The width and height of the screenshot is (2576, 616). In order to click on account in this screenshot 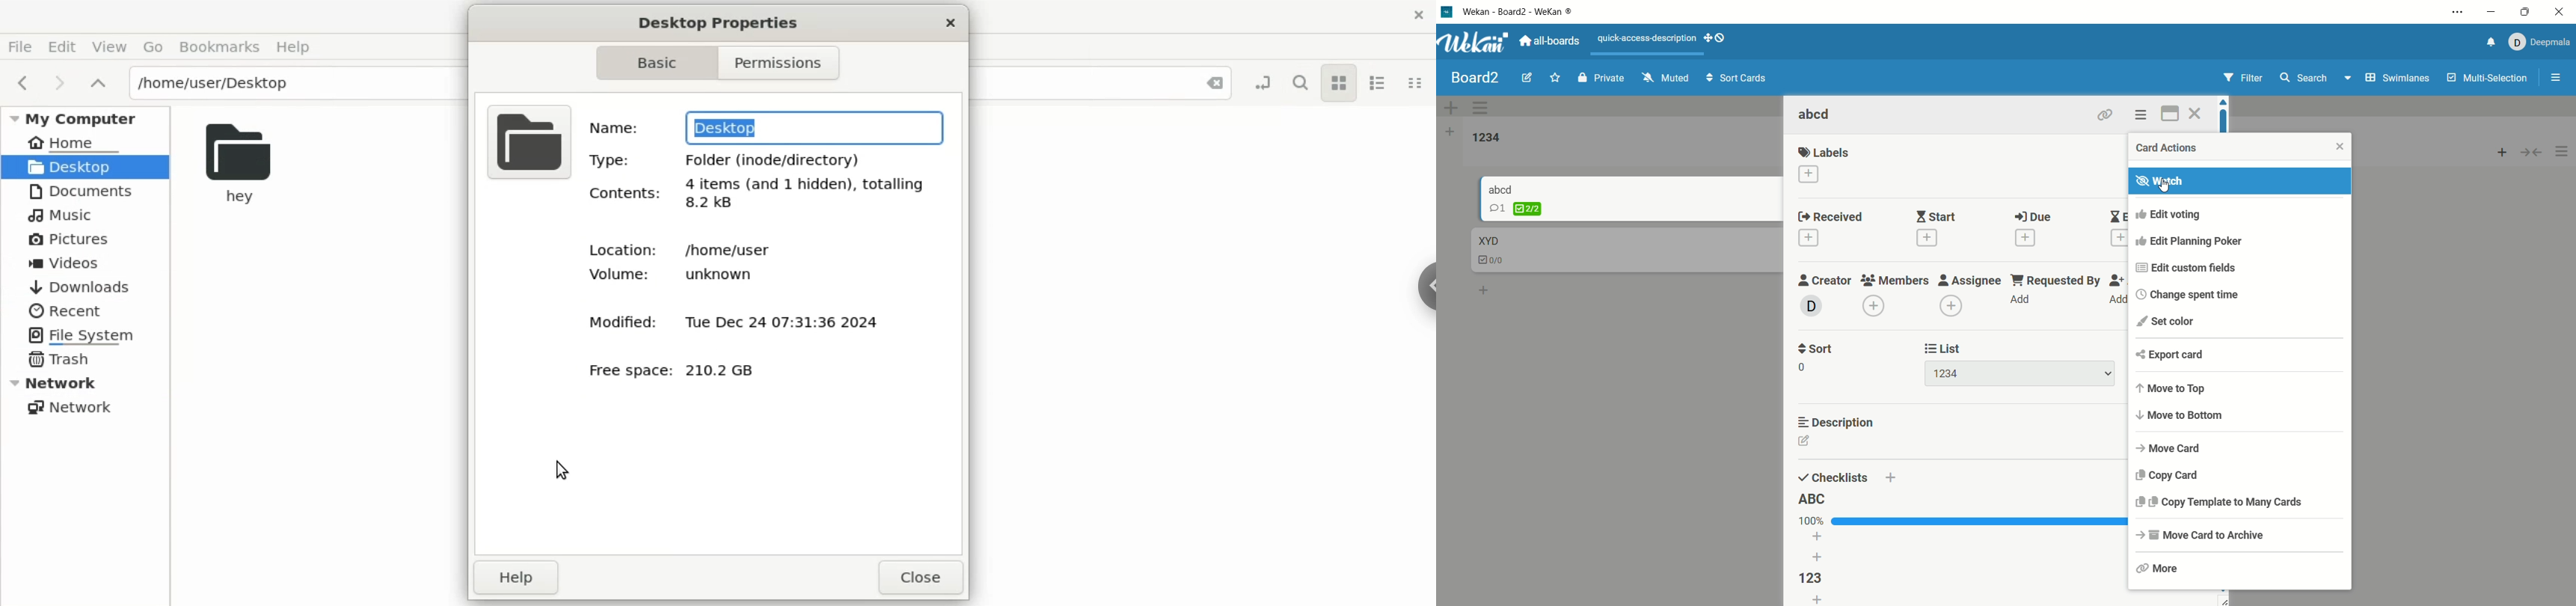, I will do `click(2542, 43)`.